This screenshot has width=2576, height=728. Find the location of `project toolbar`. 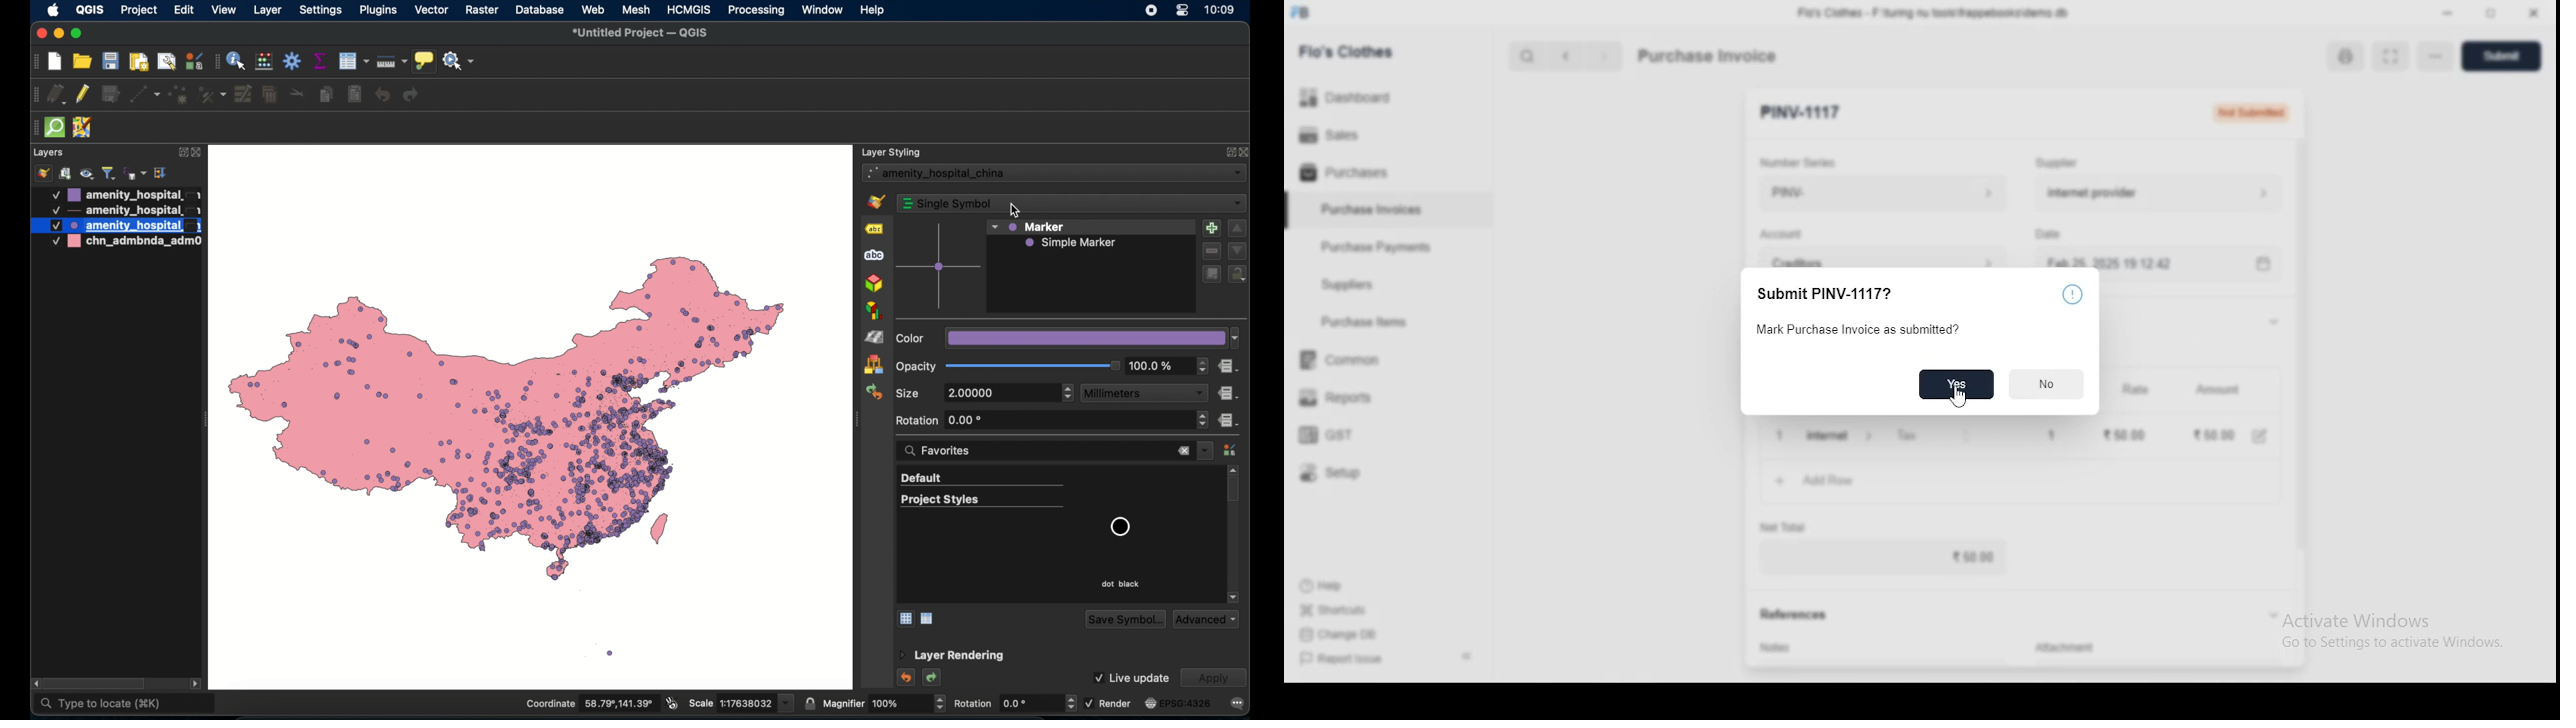

project toolbar is located at coordinates (35, 63).